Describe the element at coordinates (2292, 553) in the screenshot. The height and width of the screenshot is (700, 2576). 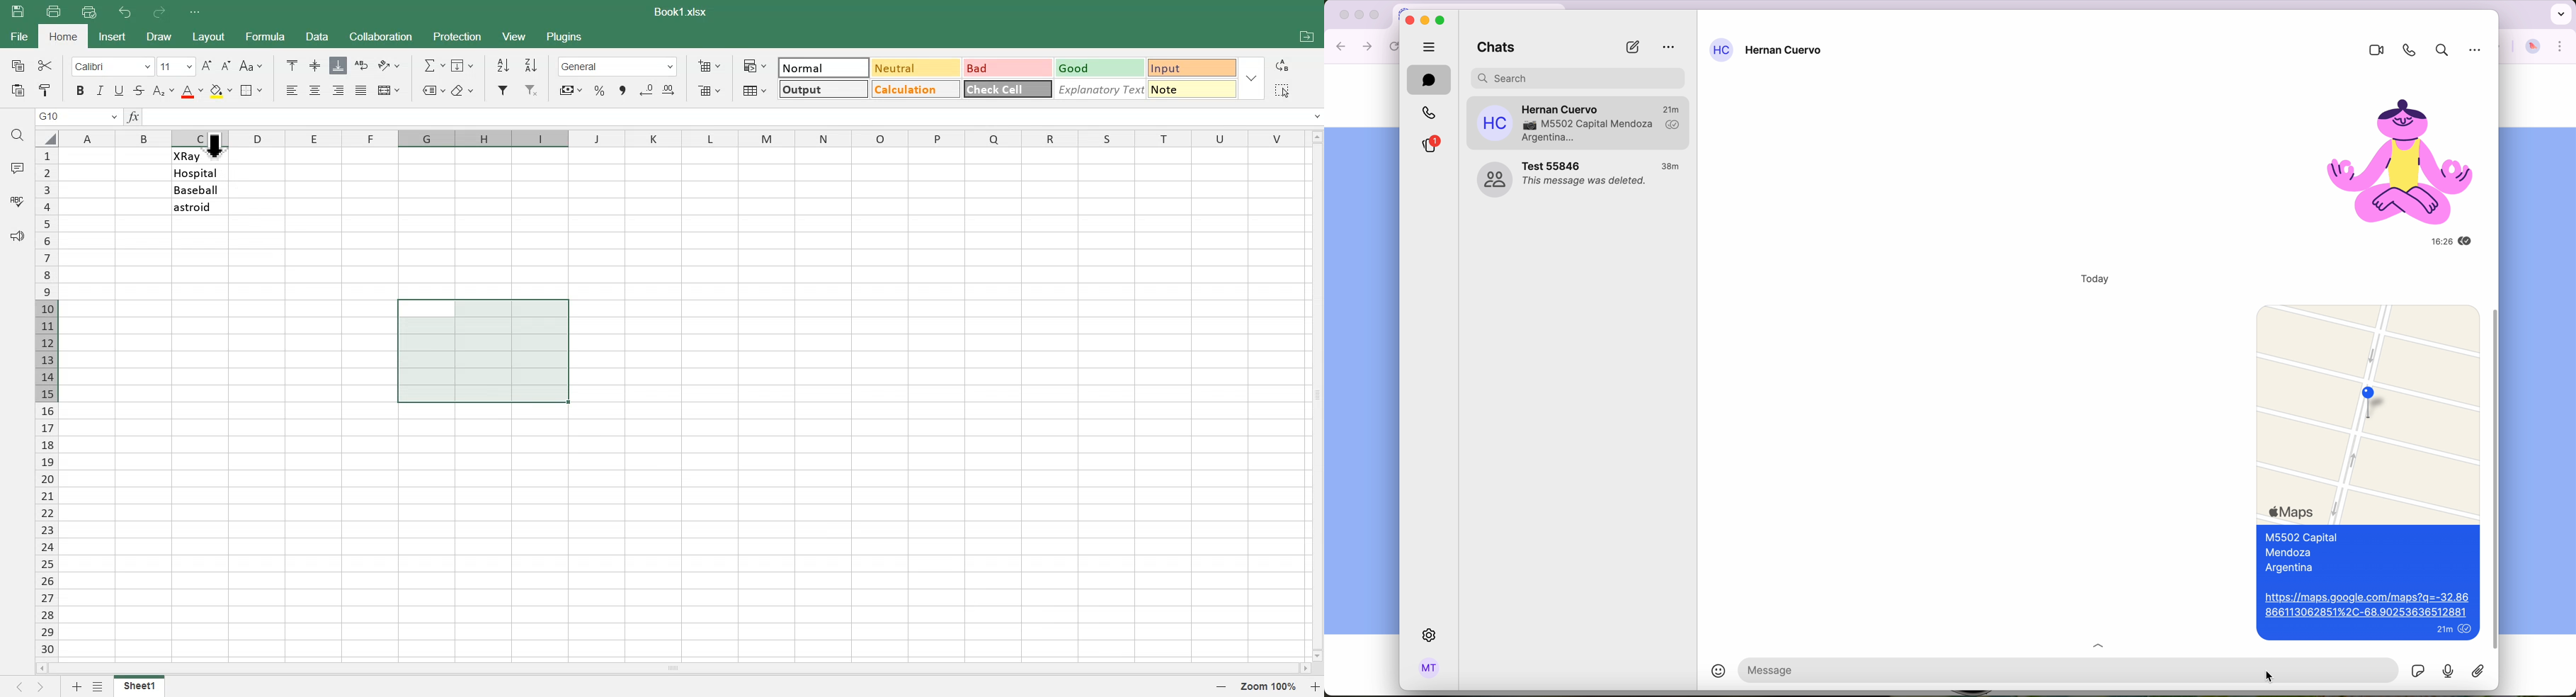
I see `Mendoza` at that location.